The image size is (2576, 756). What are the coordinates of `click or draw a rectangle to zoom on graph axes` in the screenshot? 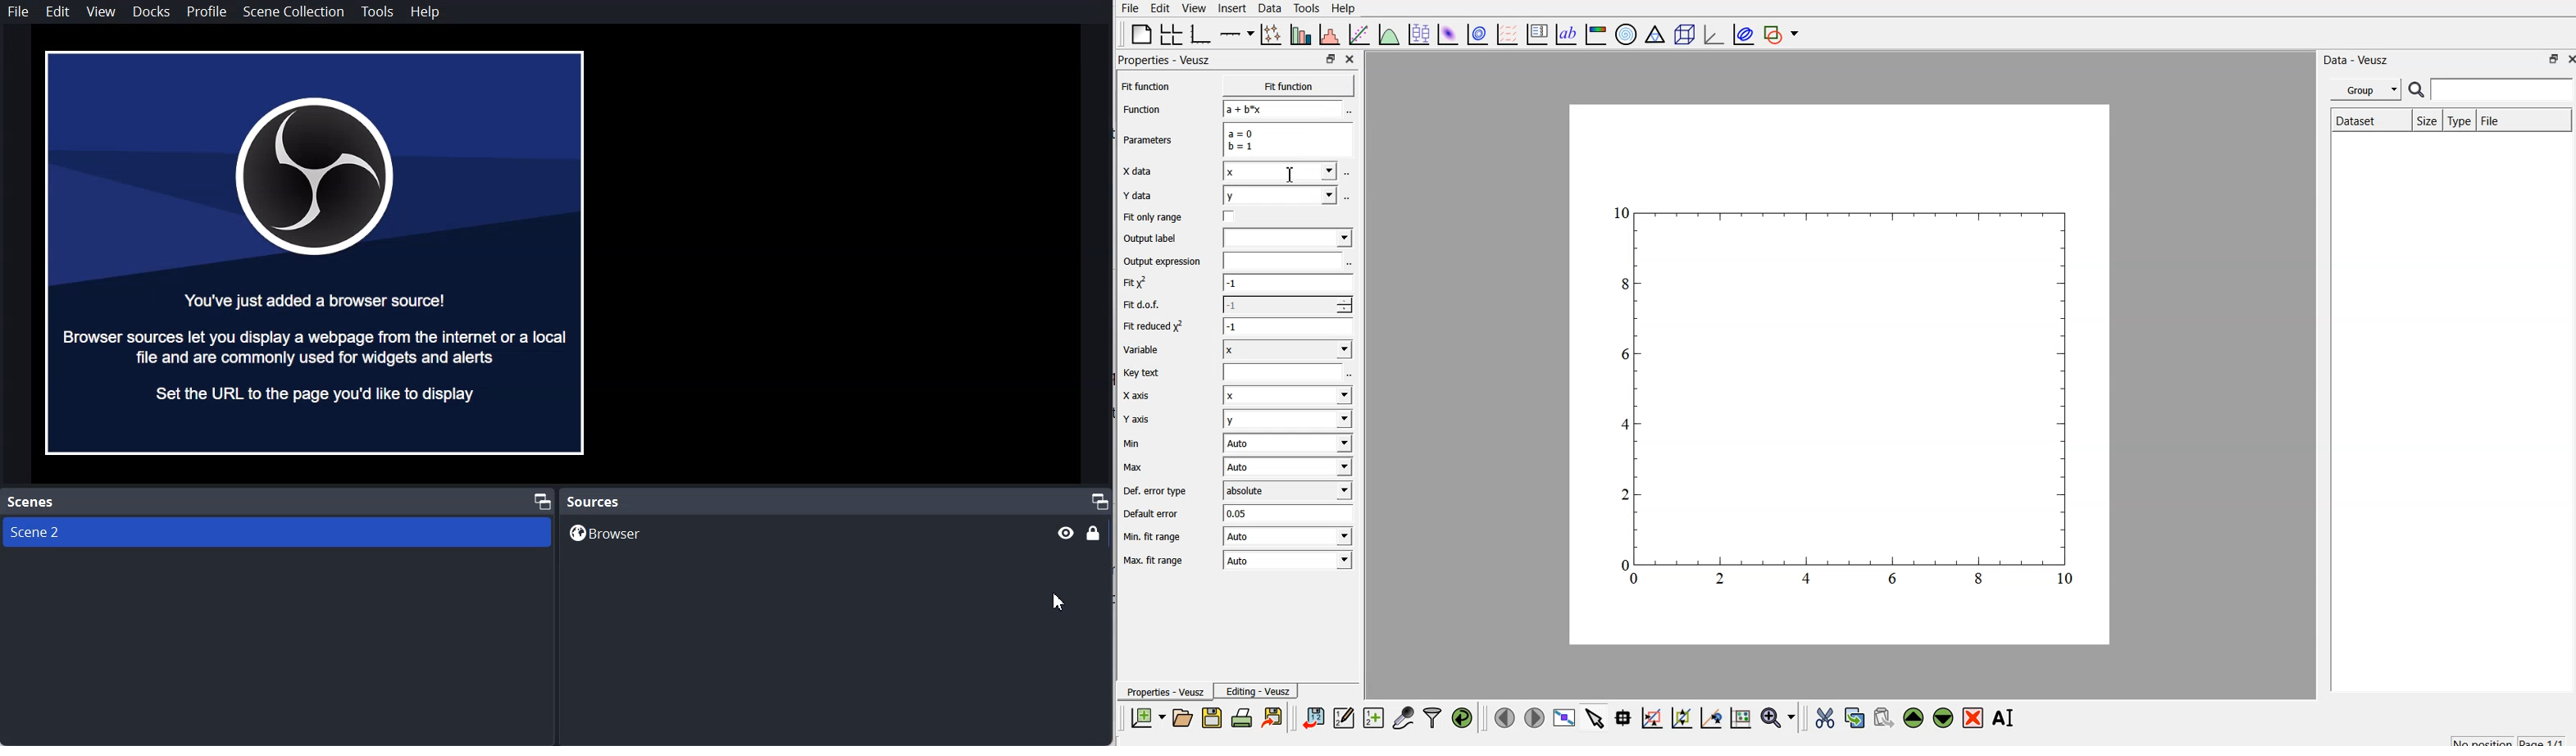 It's located at (1654, 719).